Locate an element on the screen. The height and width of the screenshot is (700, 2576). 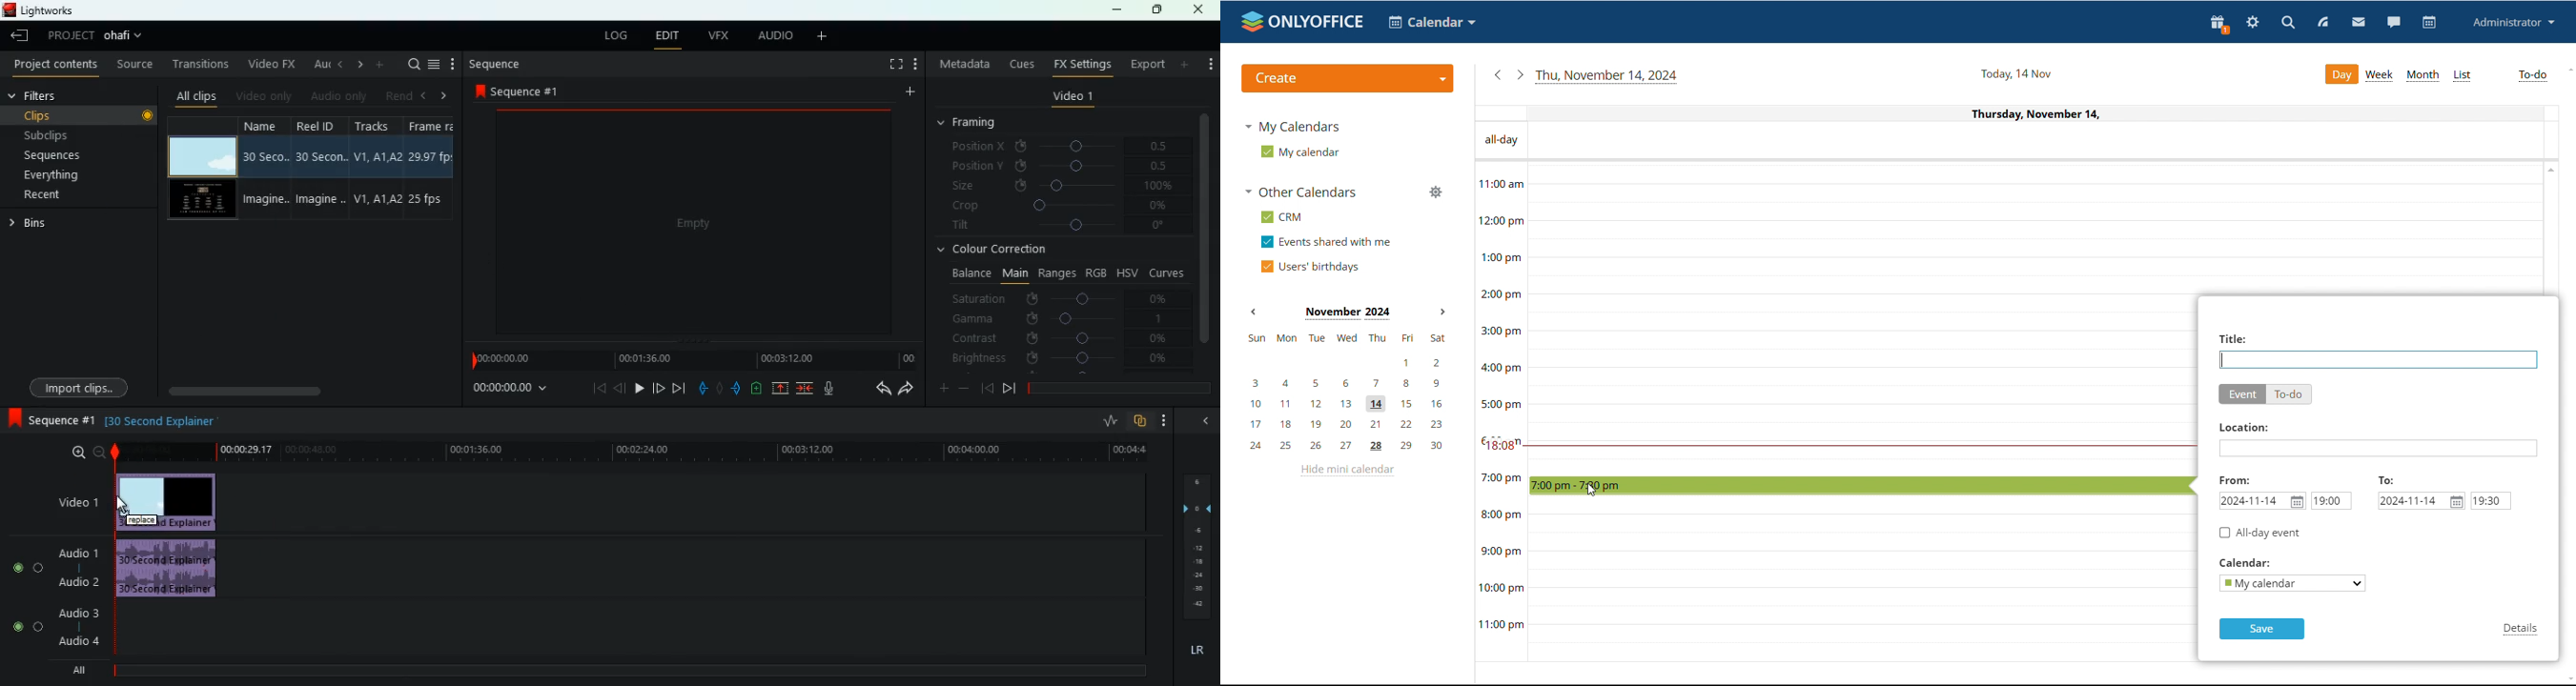
radio button is located at coordinates (24, 592).